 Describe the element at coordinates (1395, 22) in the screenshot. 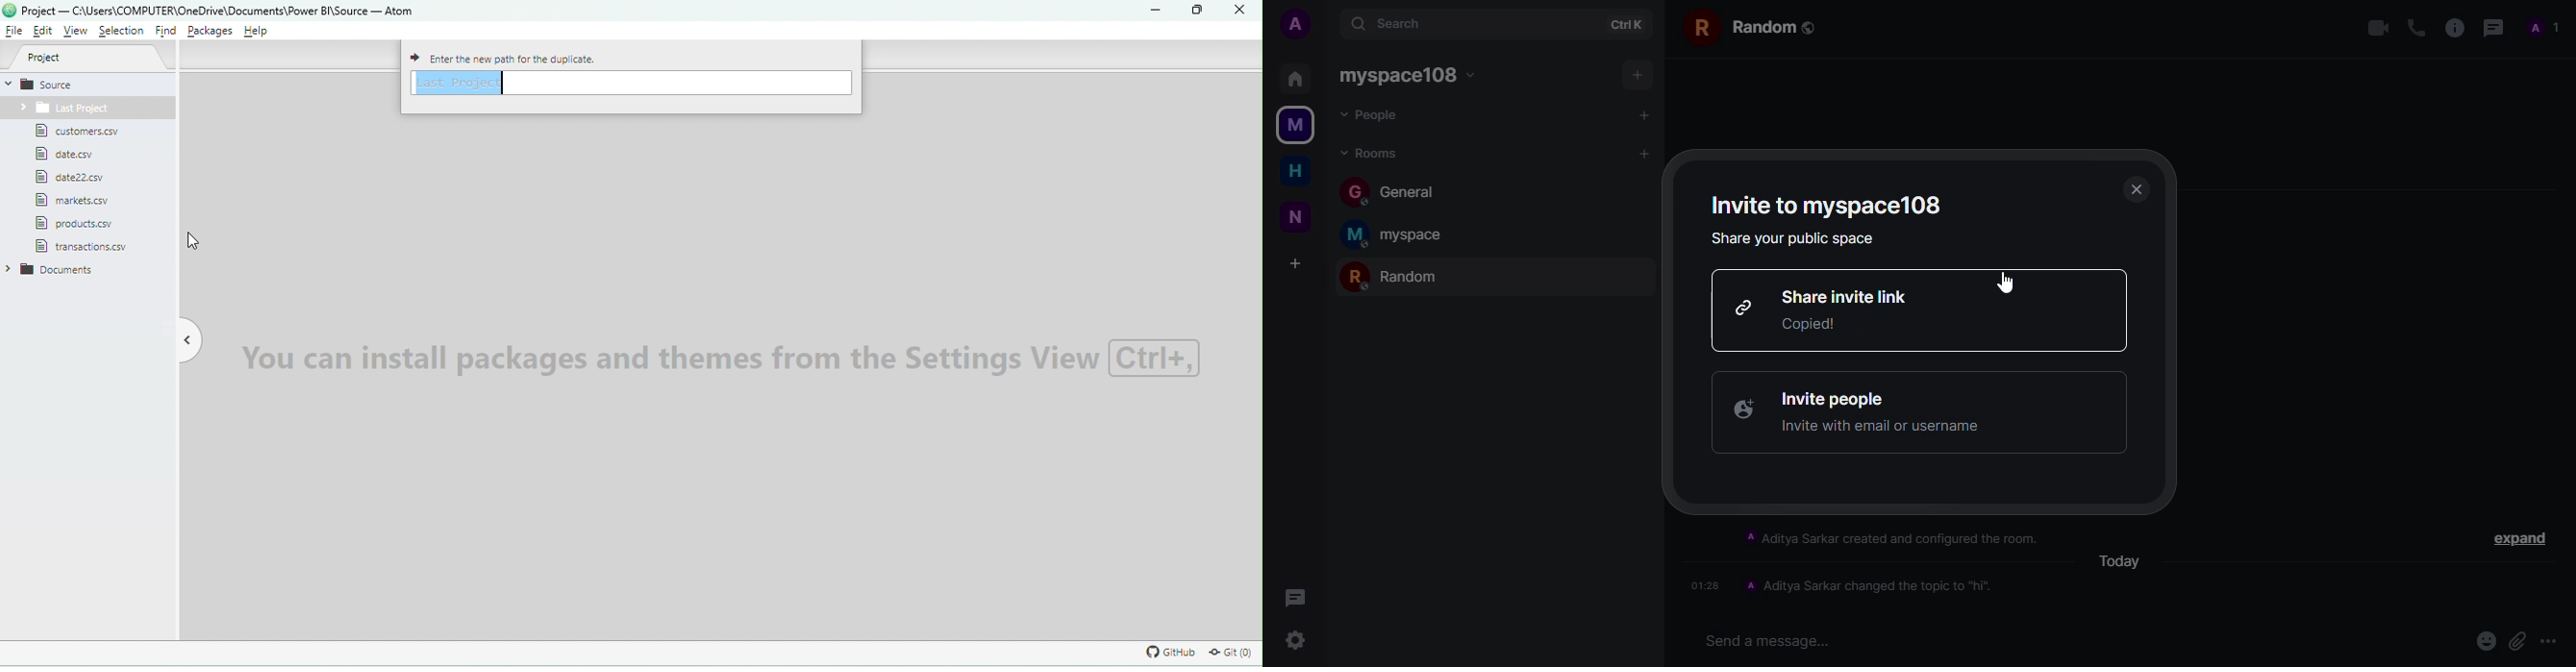

I see `search` at that location.